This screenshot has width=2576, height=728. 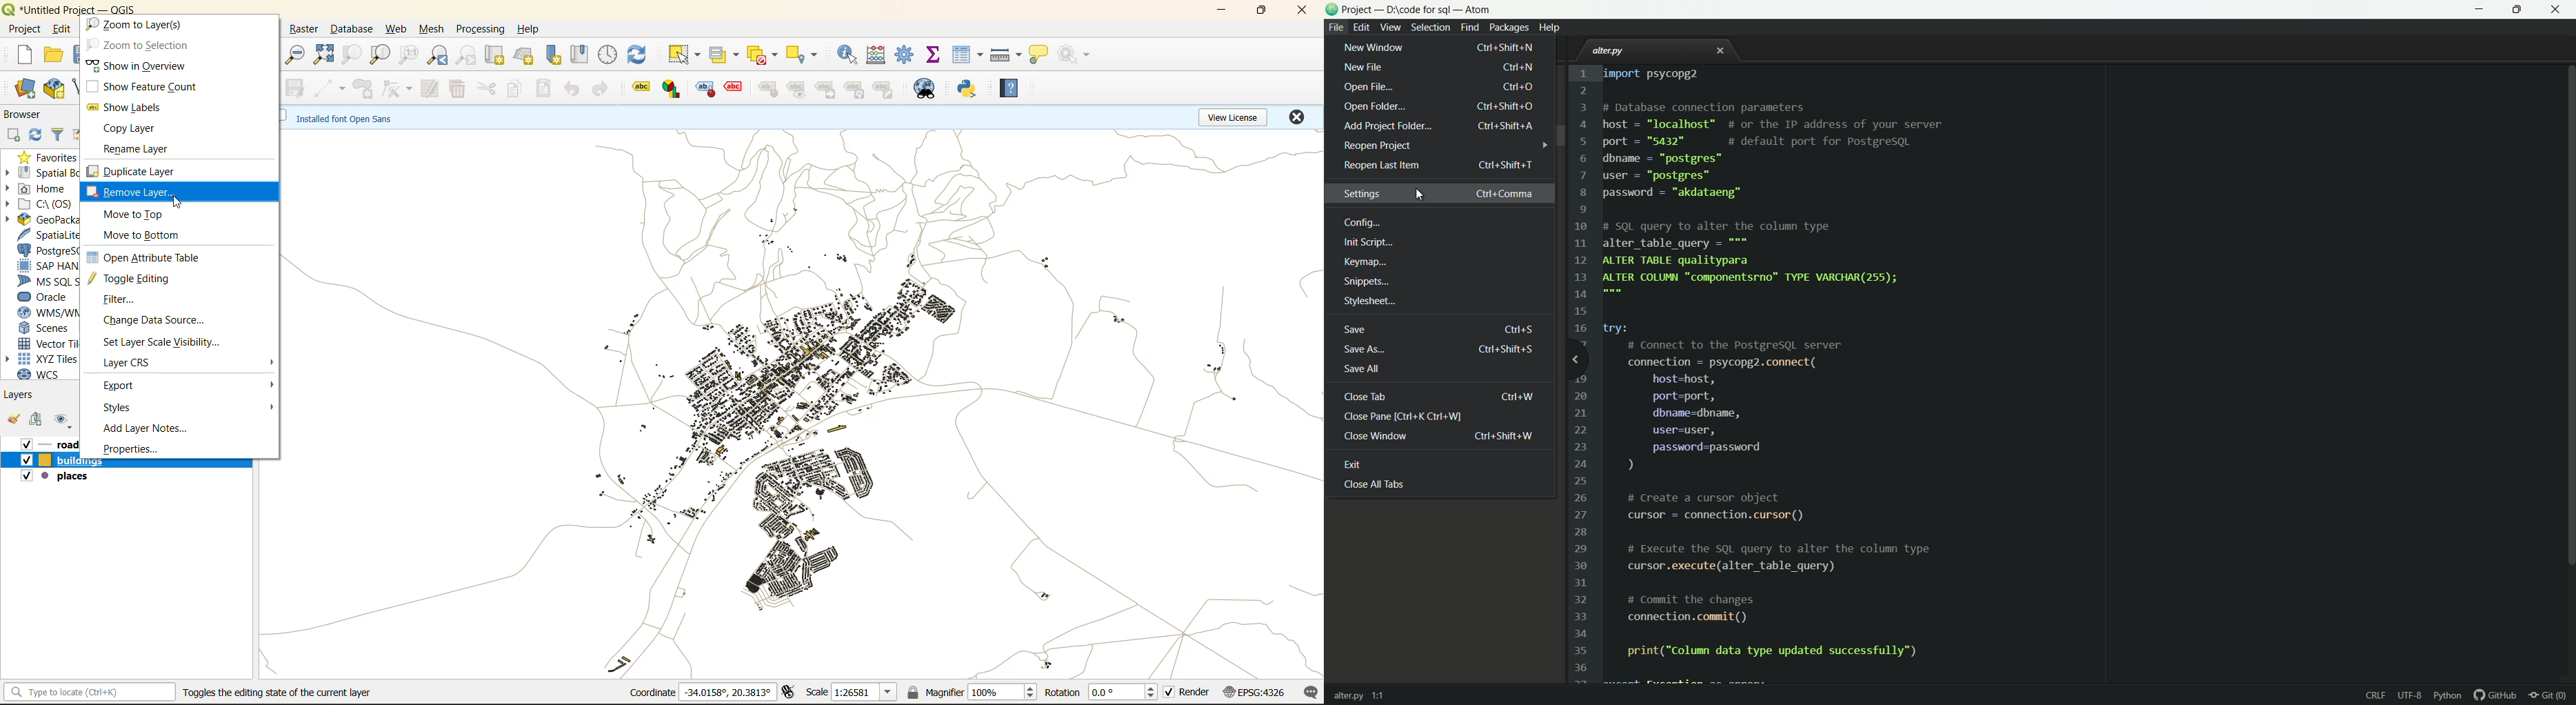 I want to click on close all tabs, so click(x=1374, y=486).